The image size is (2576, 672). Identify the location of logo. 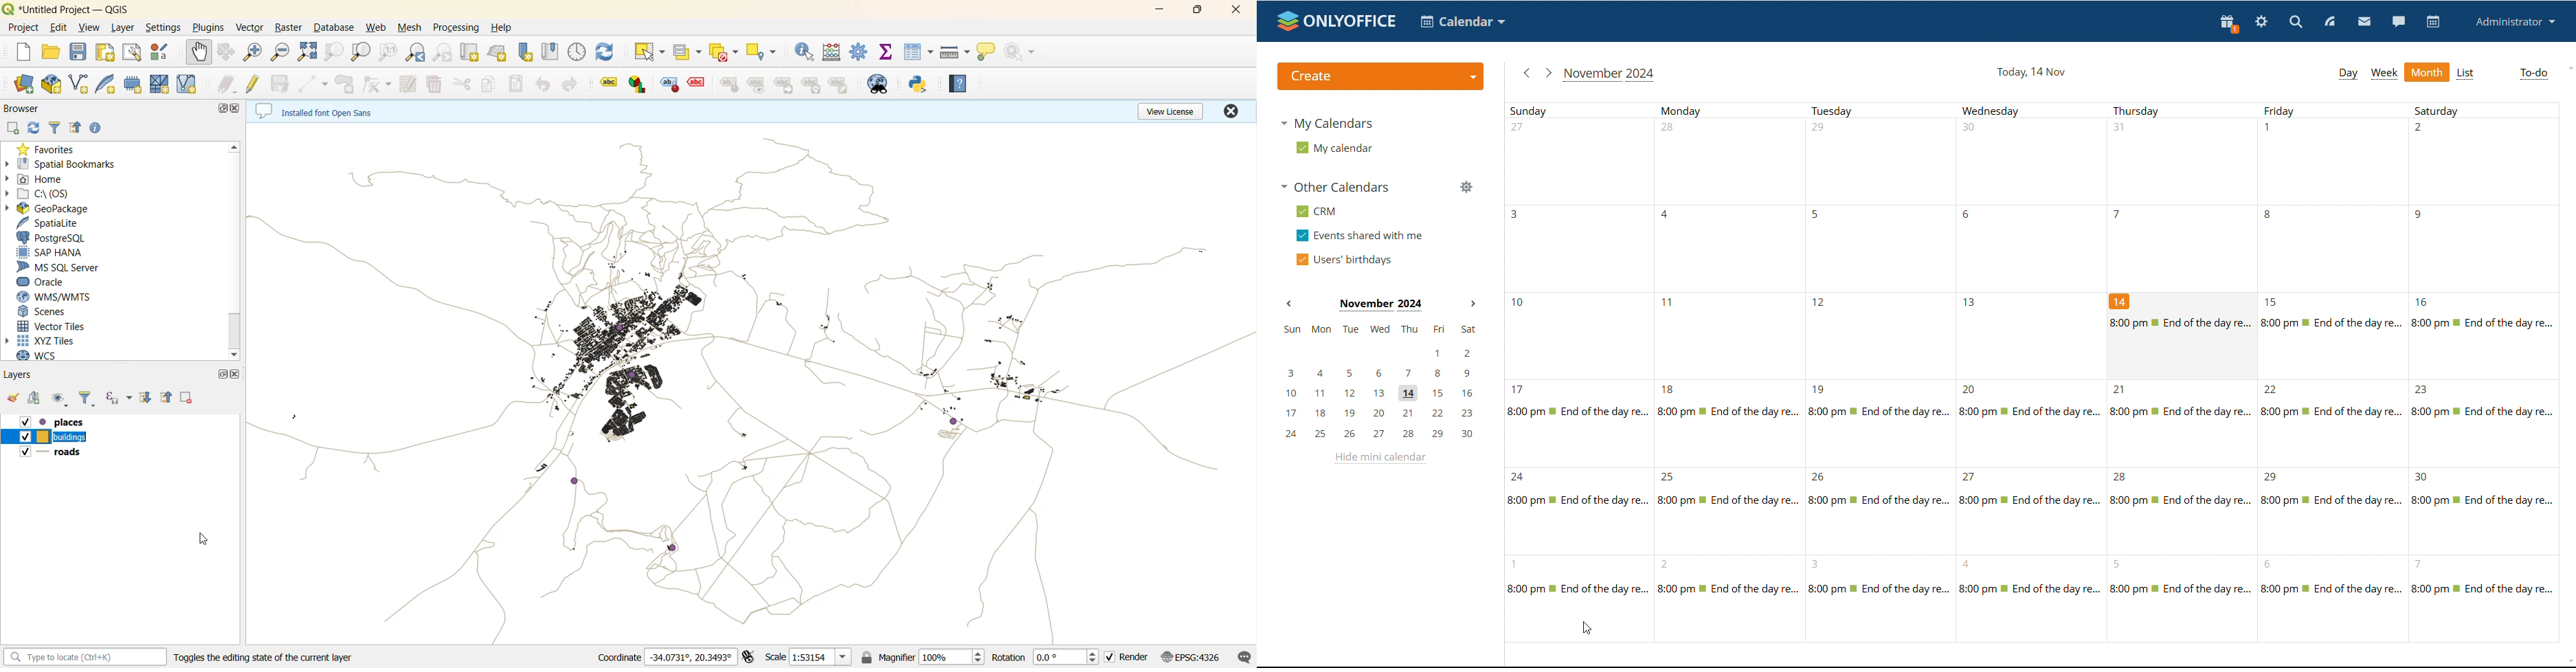
(1336, 21).